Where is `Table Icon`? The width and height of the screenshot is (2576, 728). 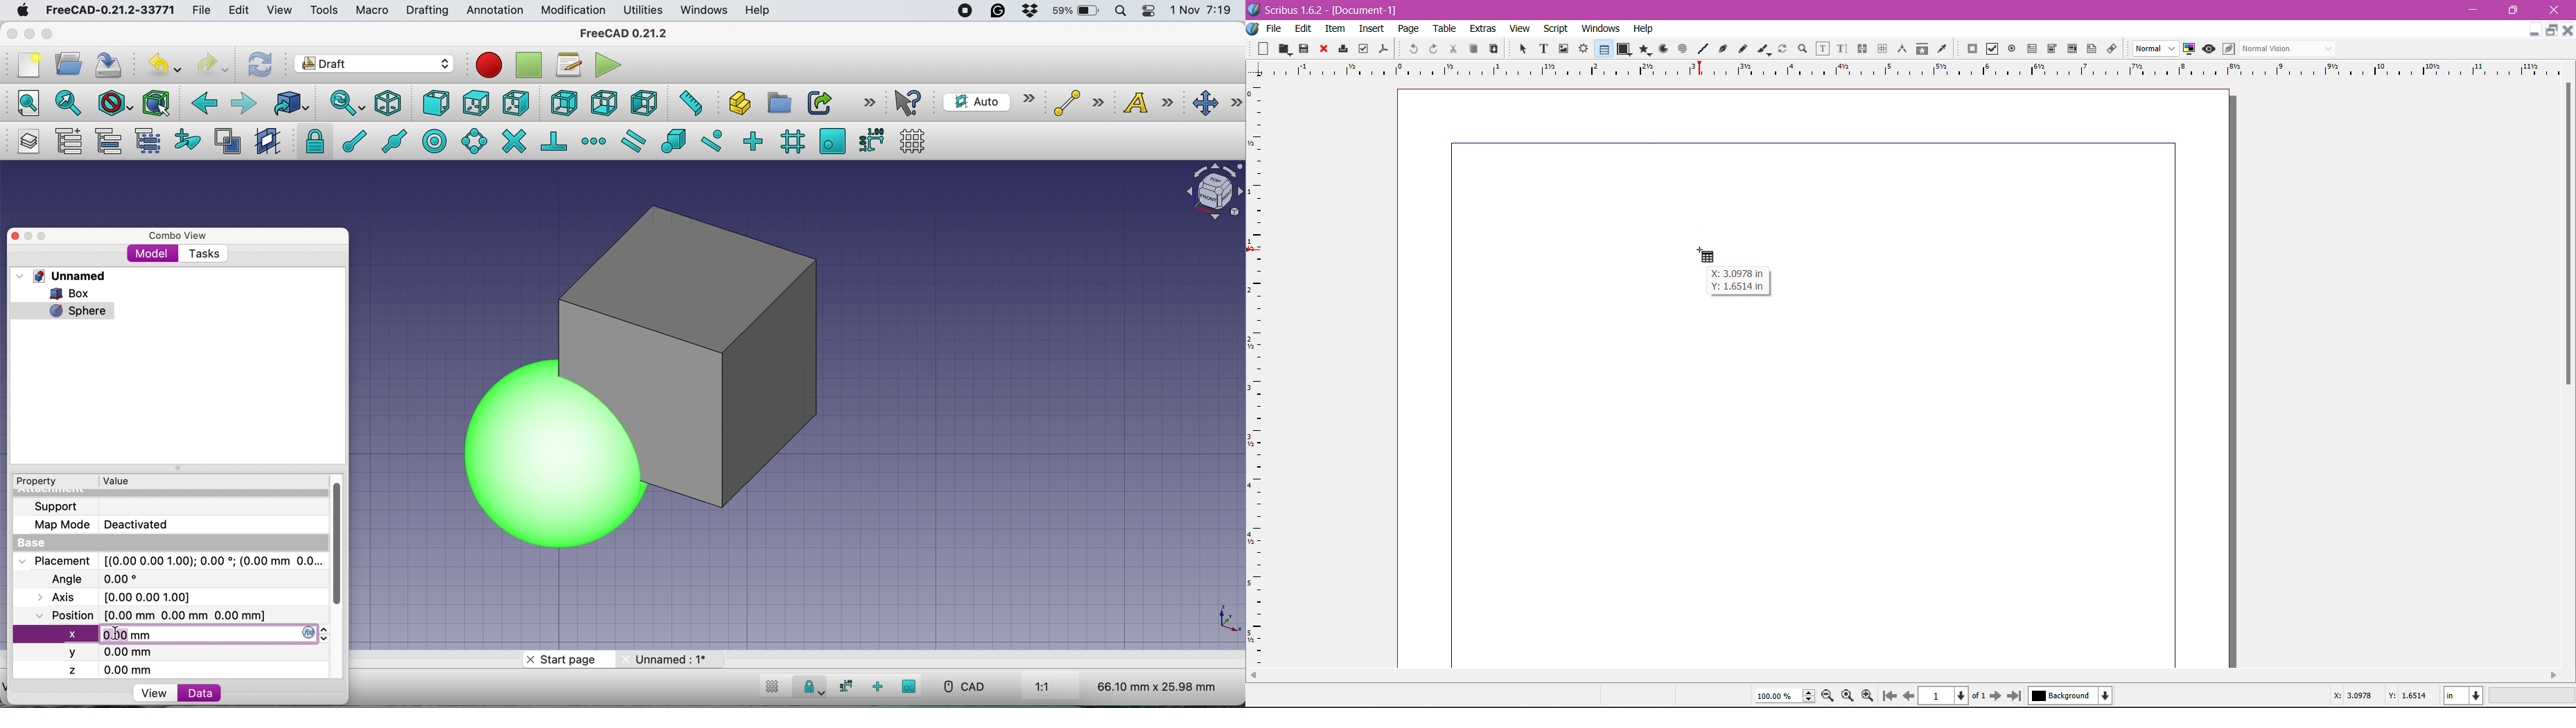 Table Icon is located at coordinates (1710, 254).